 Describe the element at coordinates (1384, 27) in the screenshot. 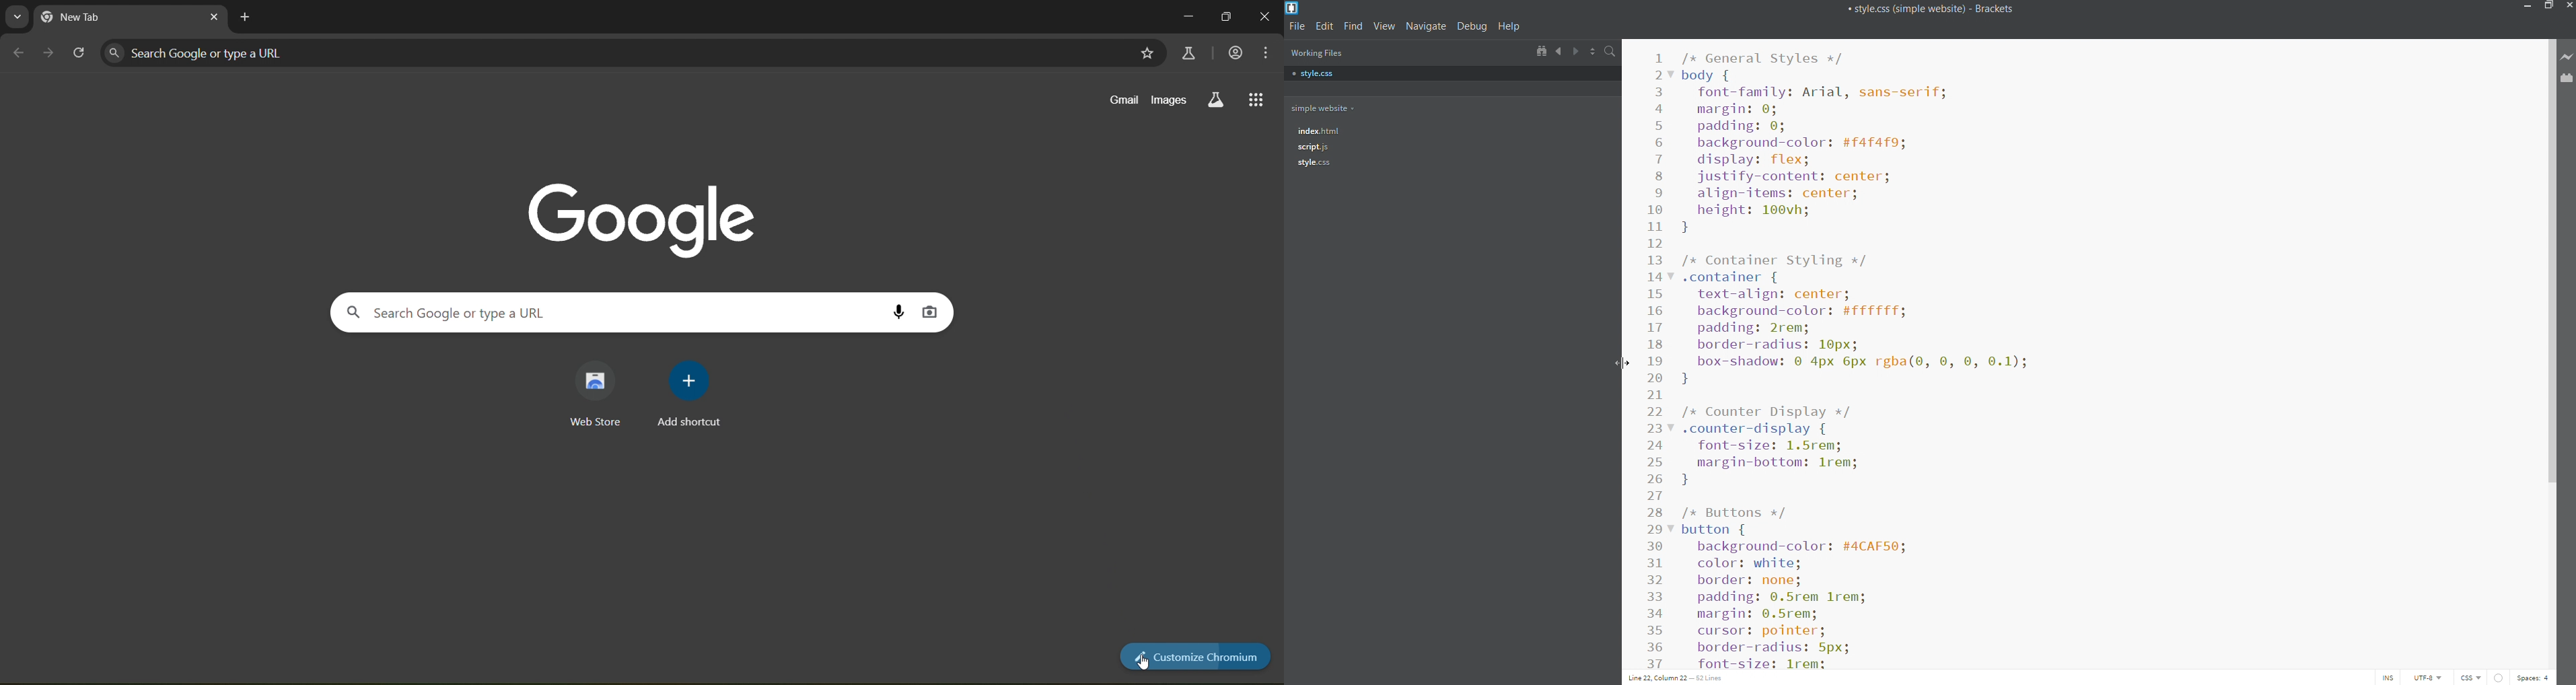

I see `view` at that location.